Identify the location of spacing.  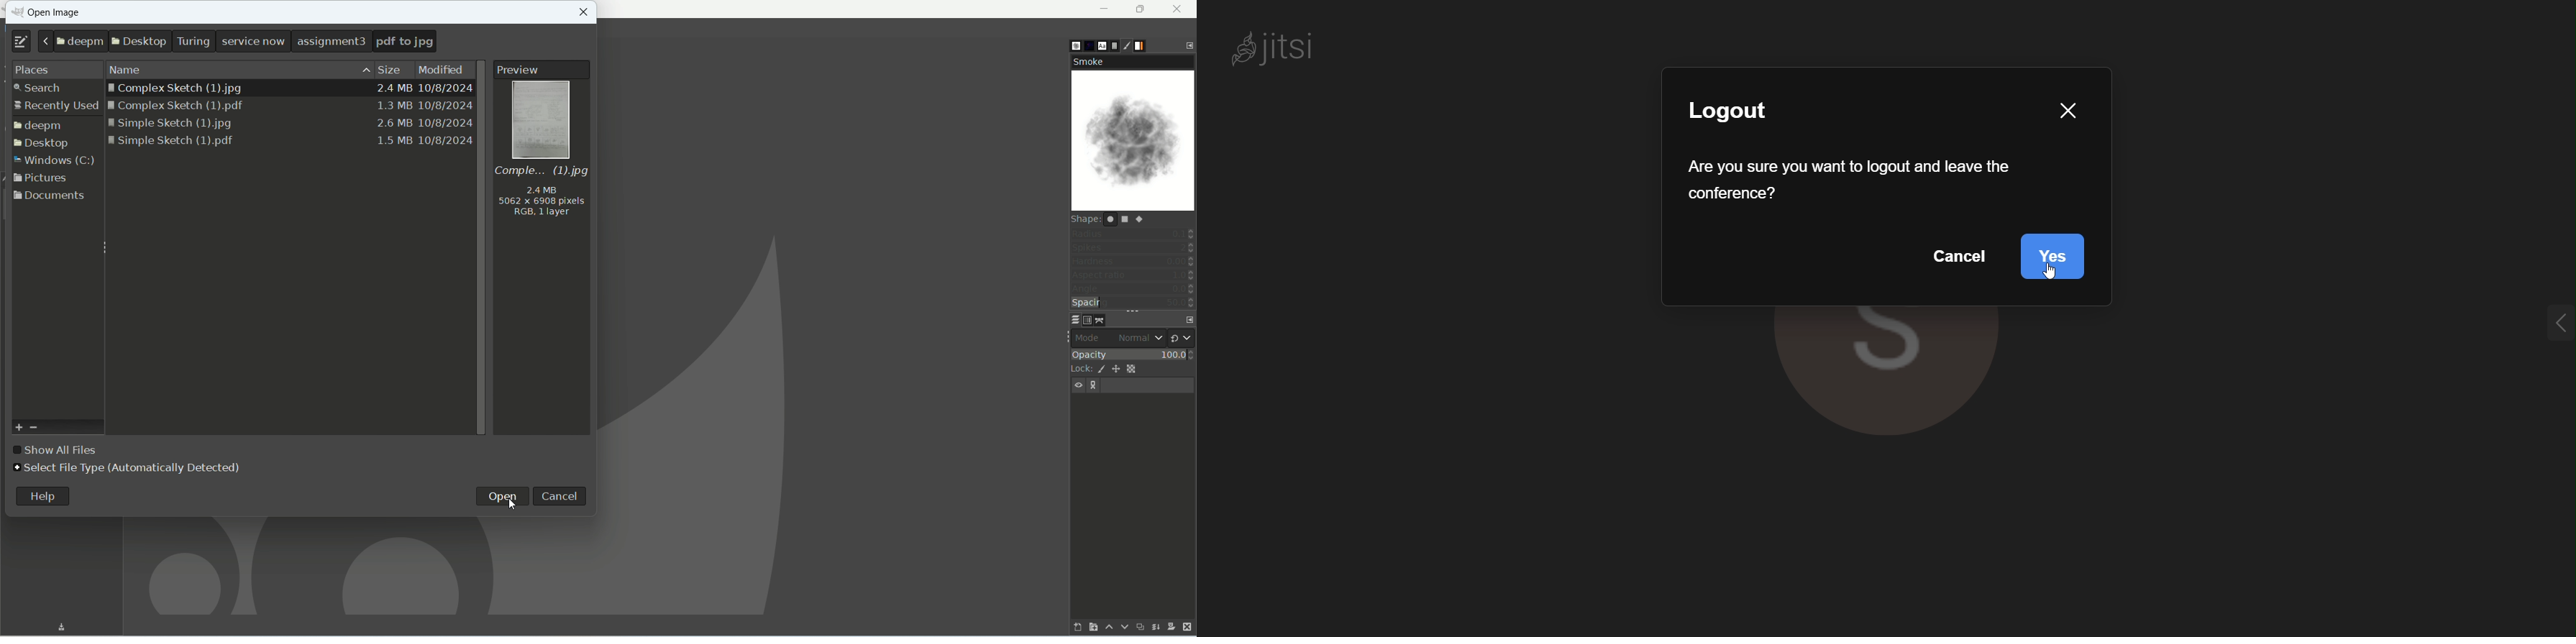
(1133, 302).